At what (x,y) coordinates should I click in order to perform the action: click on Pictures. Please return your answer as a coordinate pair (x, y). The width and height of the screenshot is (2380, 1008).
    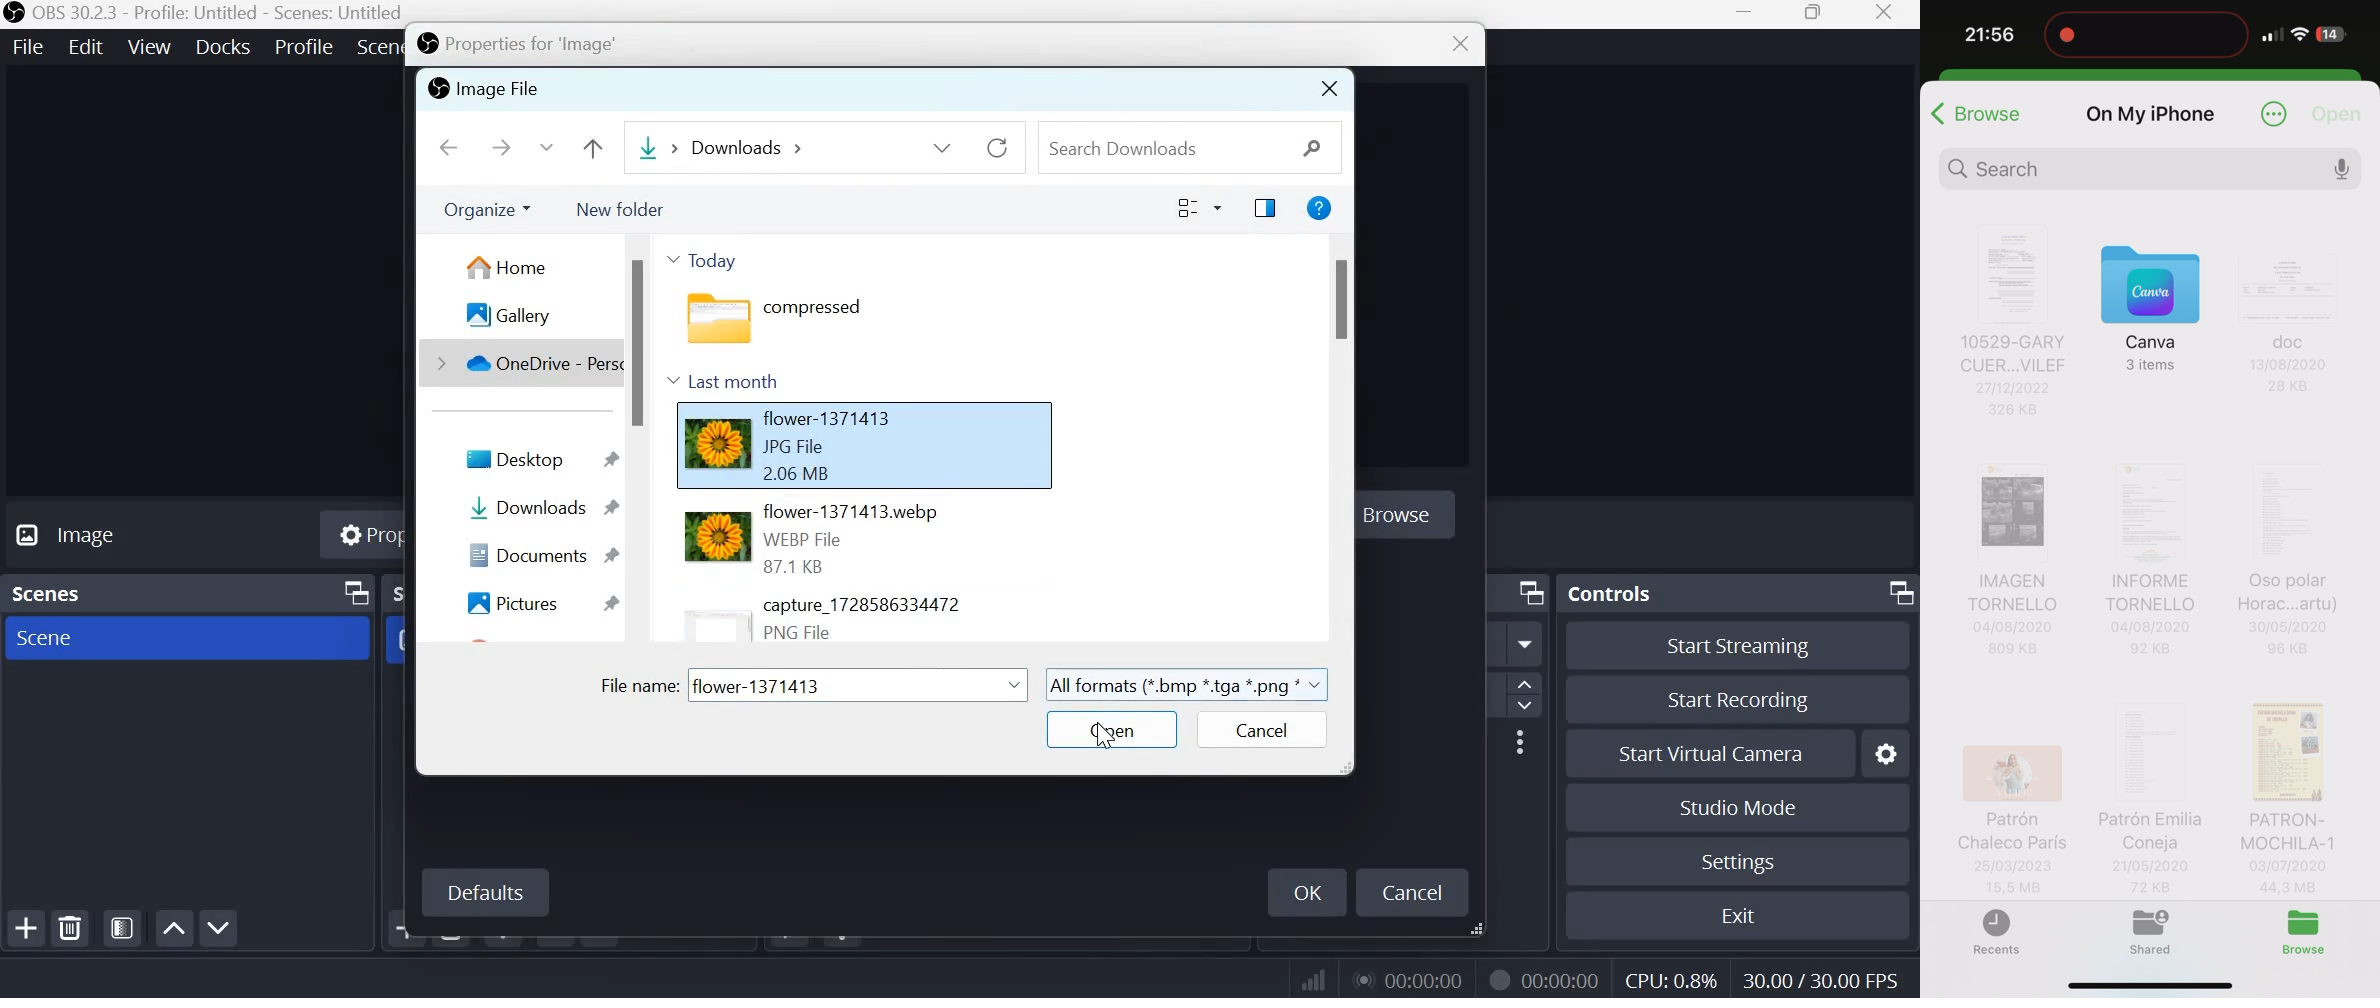
    Looking at the image, I should click on (541, 607).